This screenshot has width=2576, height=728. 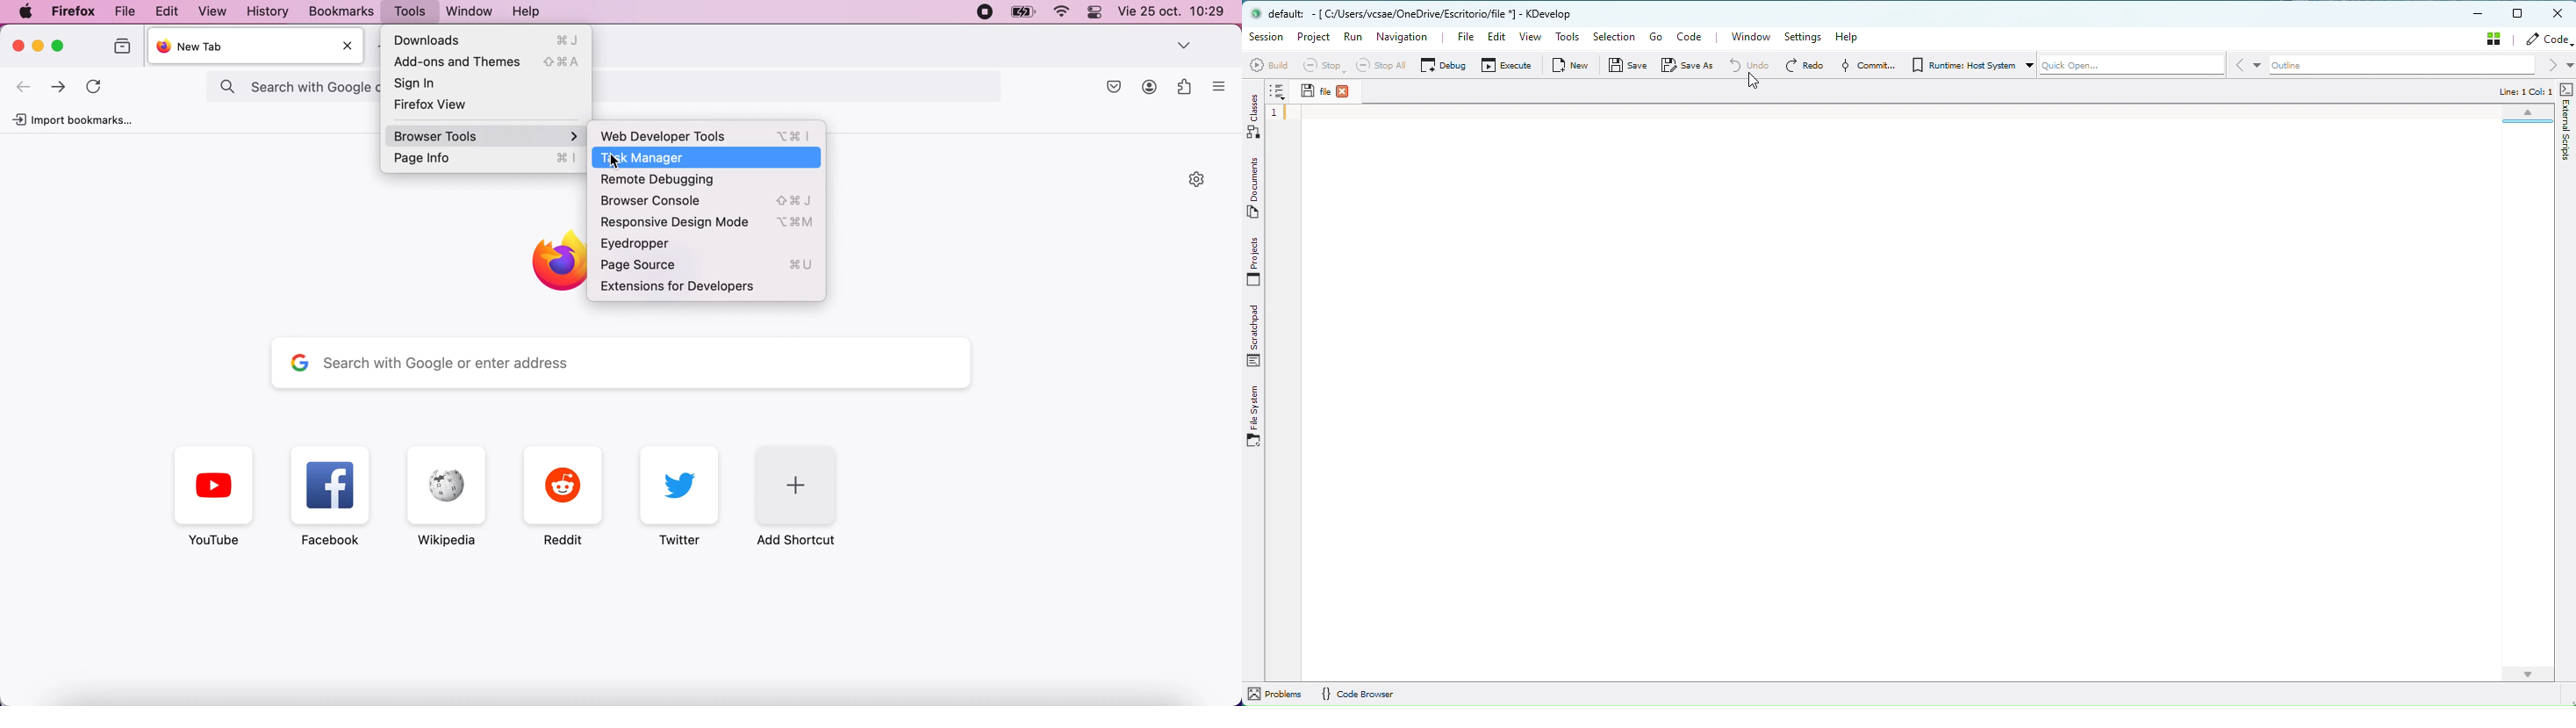 I want to click on Info, so click(x=1337, y=695).